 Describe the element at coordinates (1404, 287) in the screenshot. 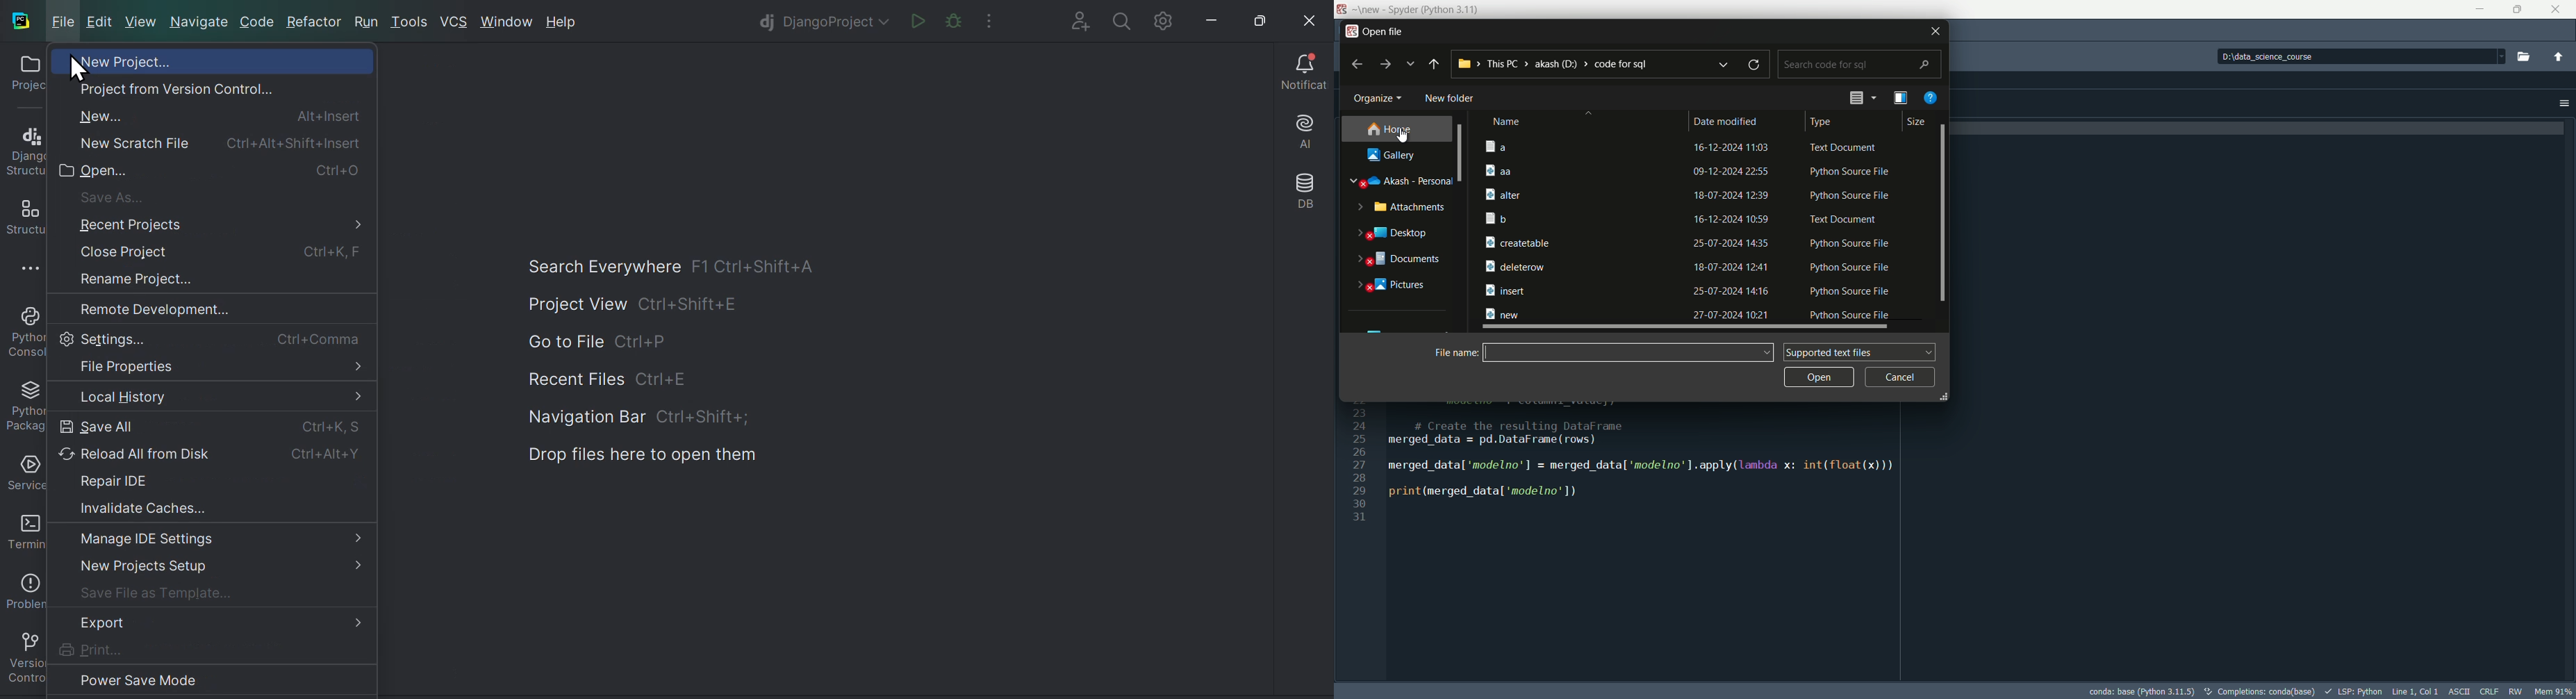

I see `pictures` at that location.